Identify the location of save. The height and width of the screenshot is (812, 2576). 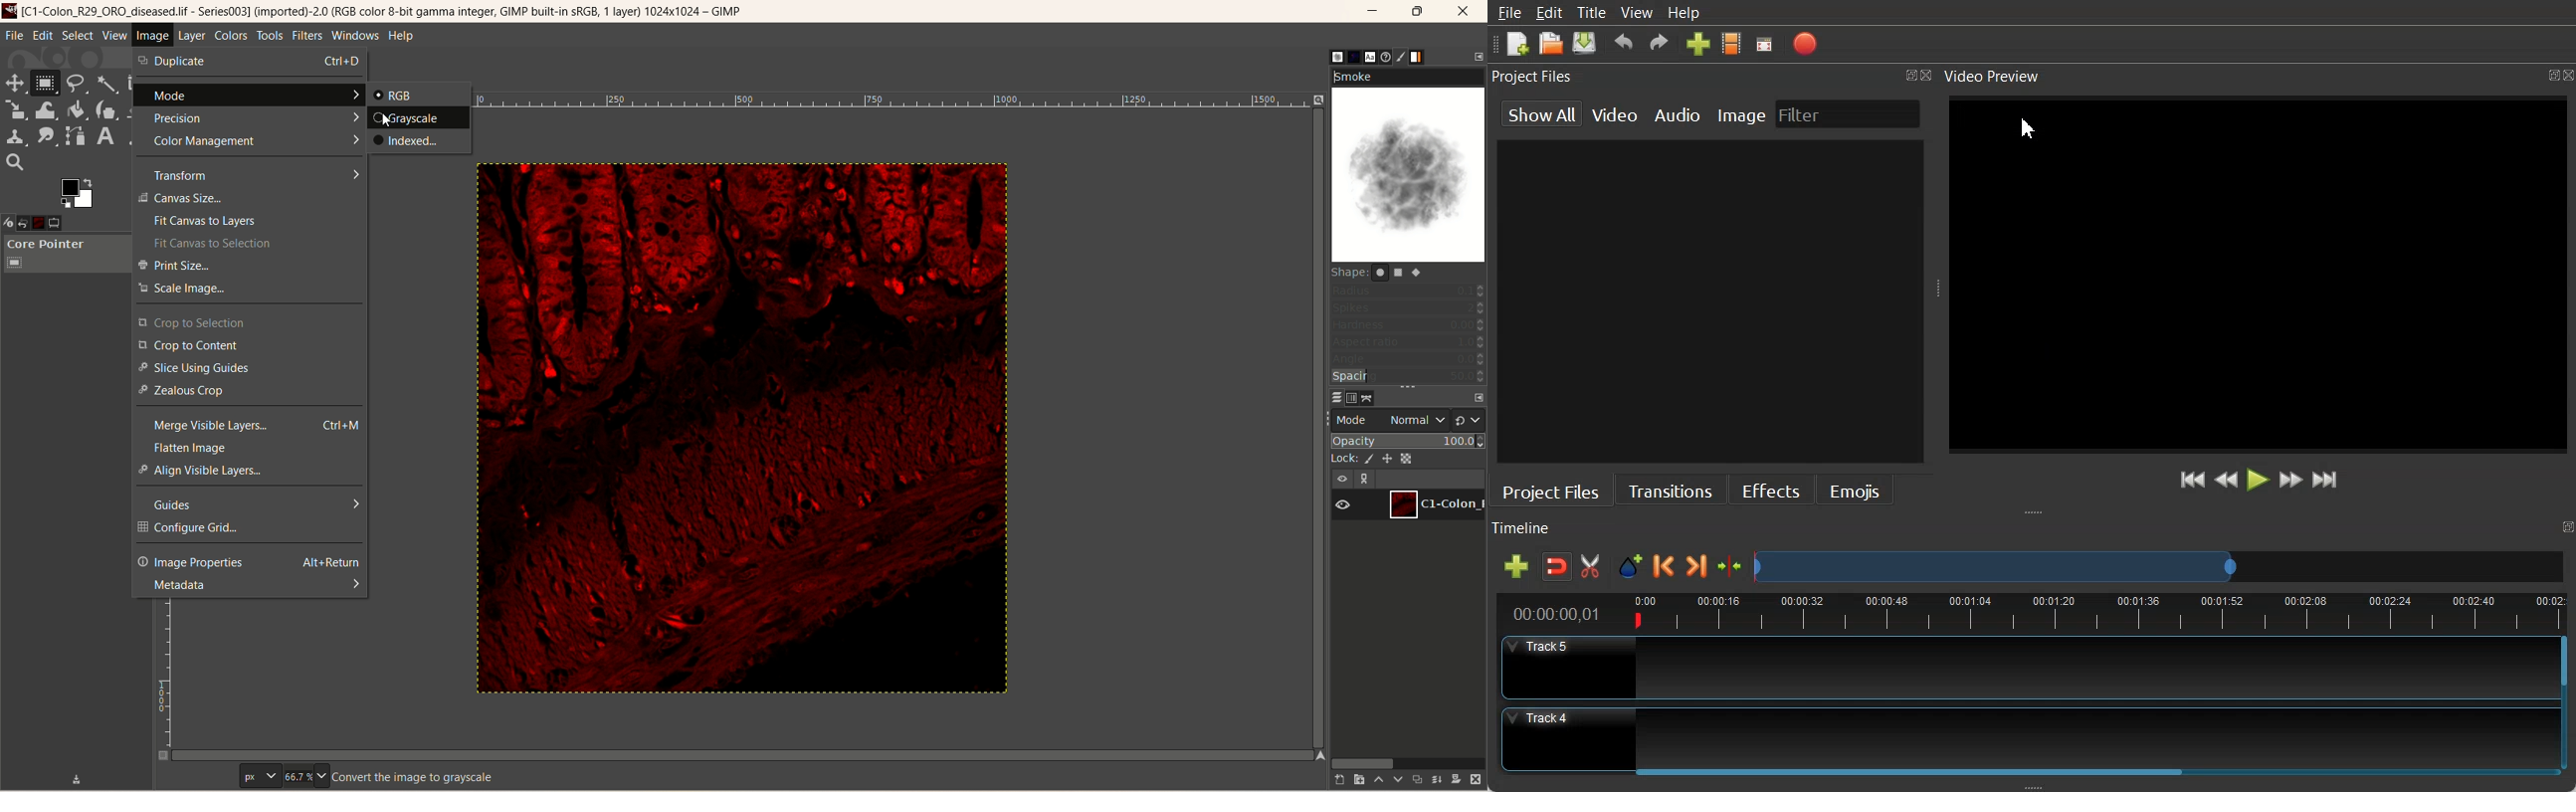
(75, 779).